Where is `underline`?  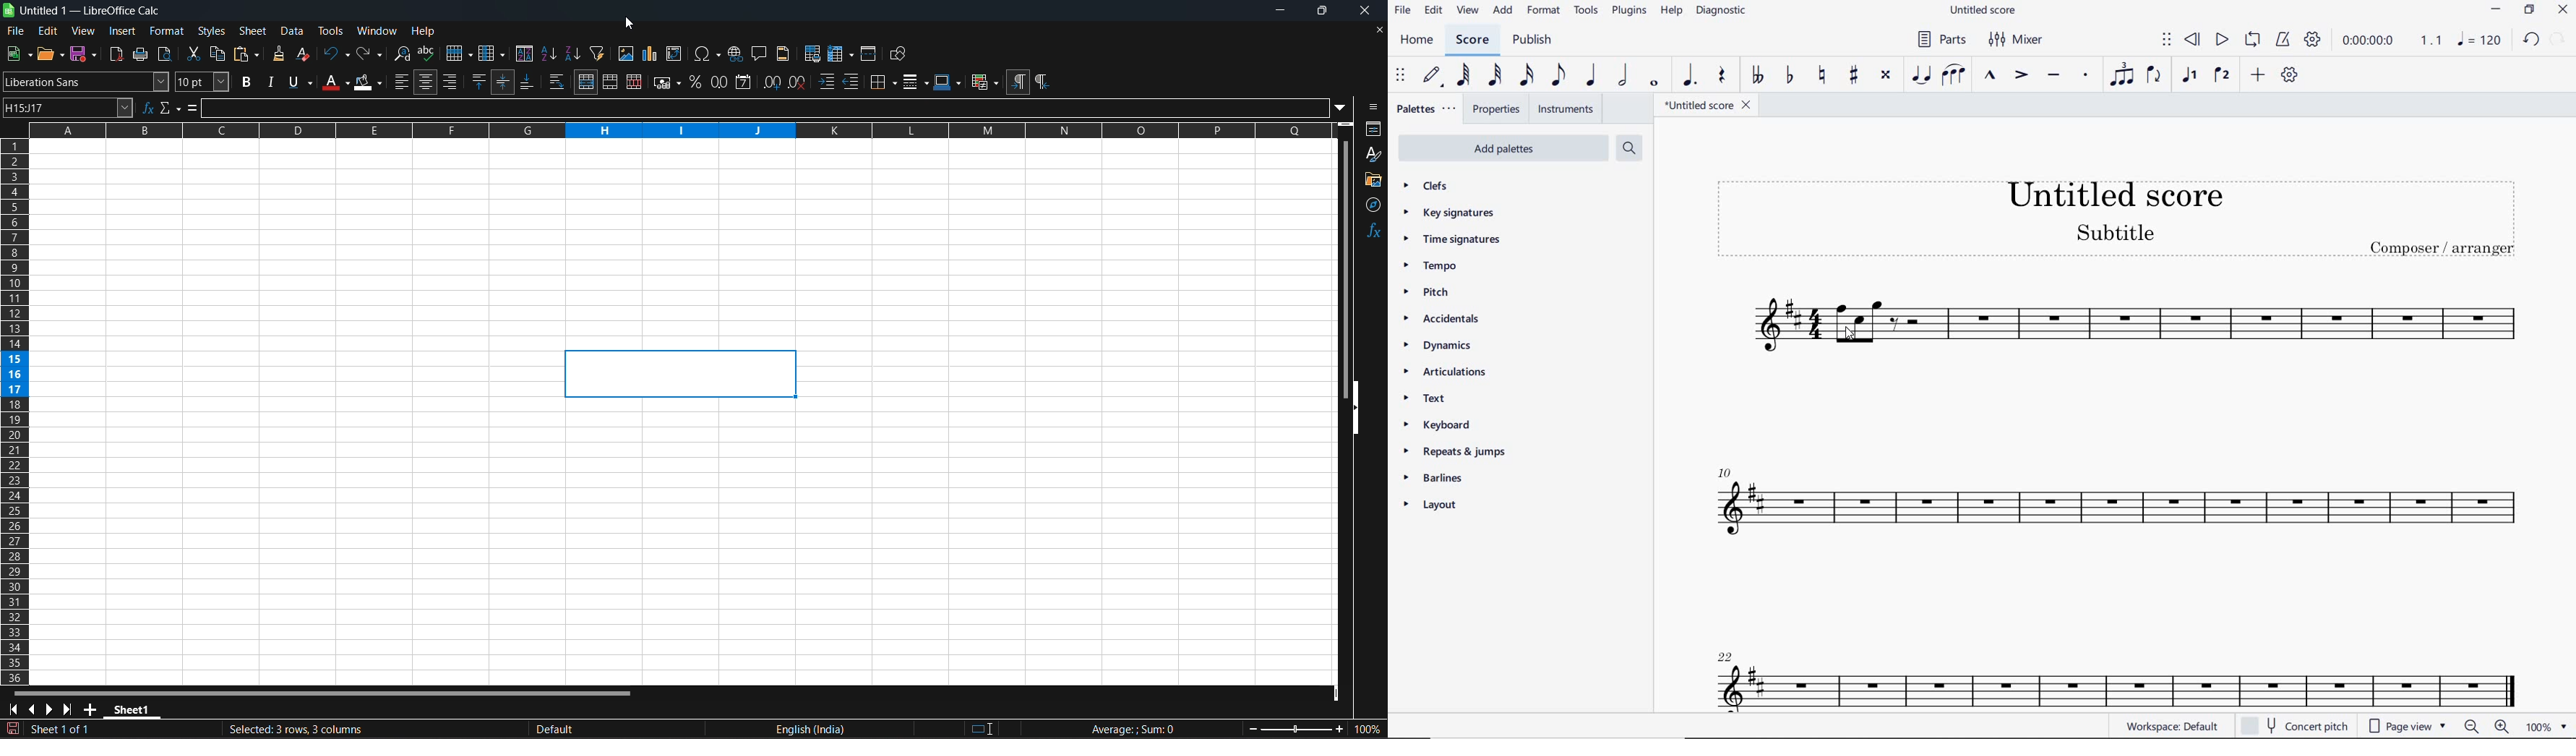 underline is located at coordinates (299, 83).